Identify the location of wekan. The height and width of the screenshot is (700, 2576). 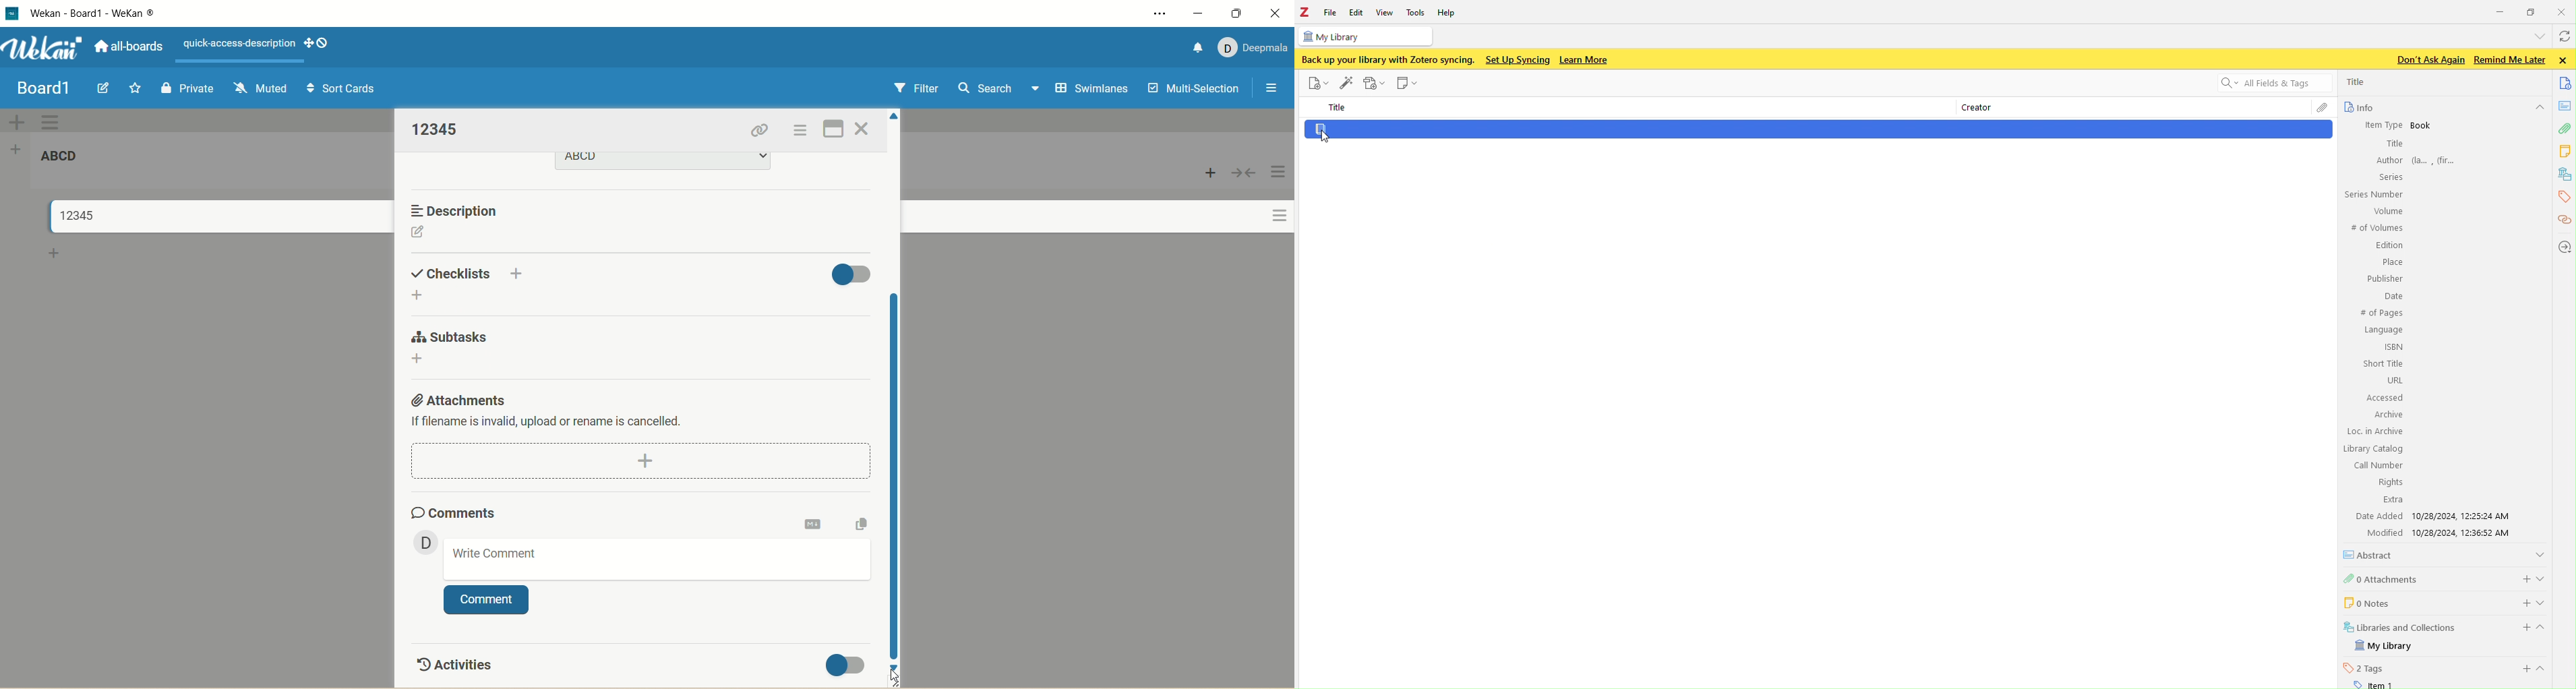
(44, 50).